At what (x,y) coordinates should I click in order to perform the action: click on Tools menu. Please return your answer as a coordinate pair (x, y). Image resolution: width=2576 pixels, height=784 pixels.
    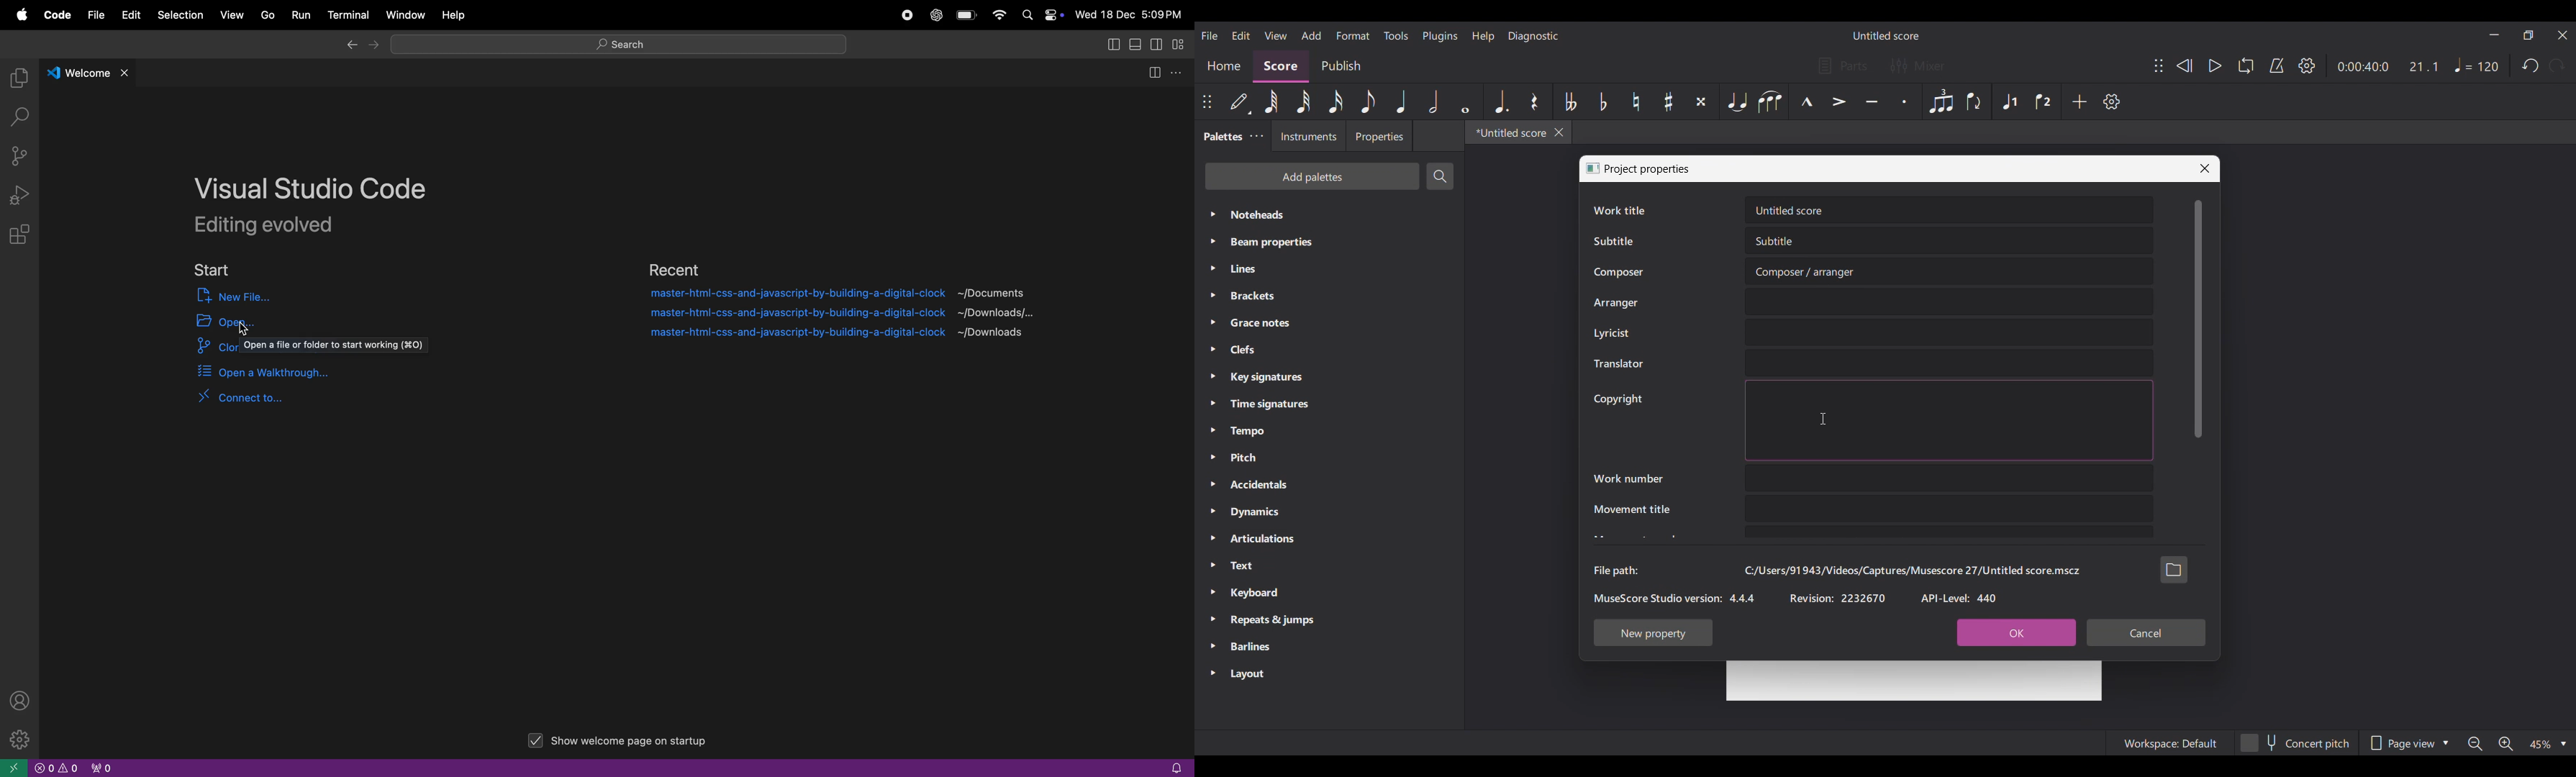
    Looking at the image, I should click on (1395, 35).